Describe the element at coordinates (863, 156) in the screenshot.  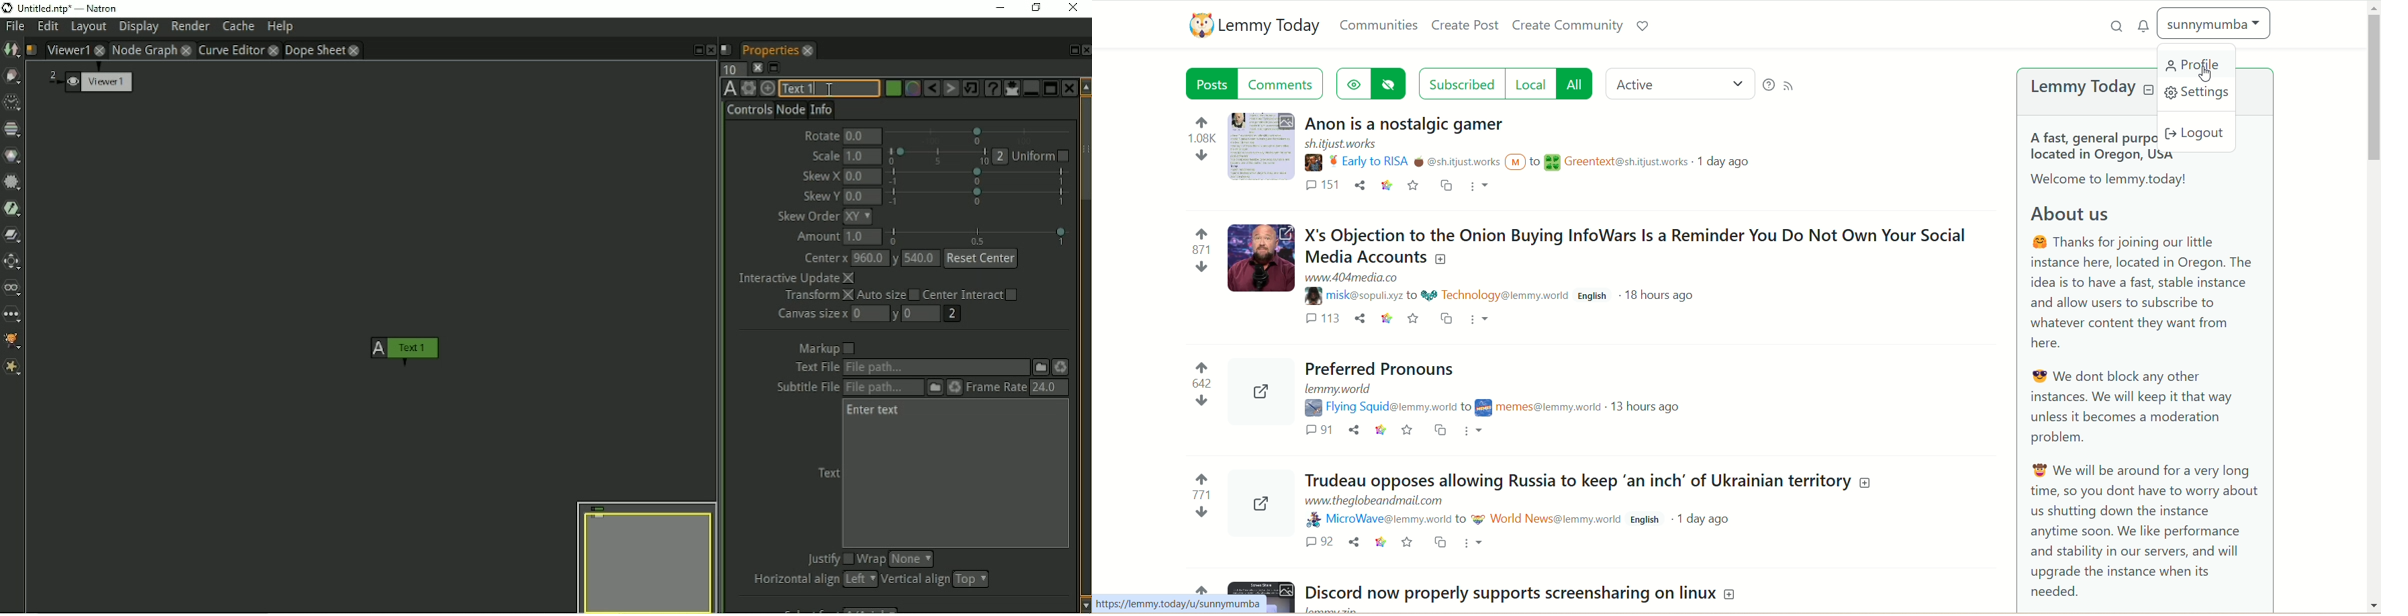
I see `1.0` at that location.